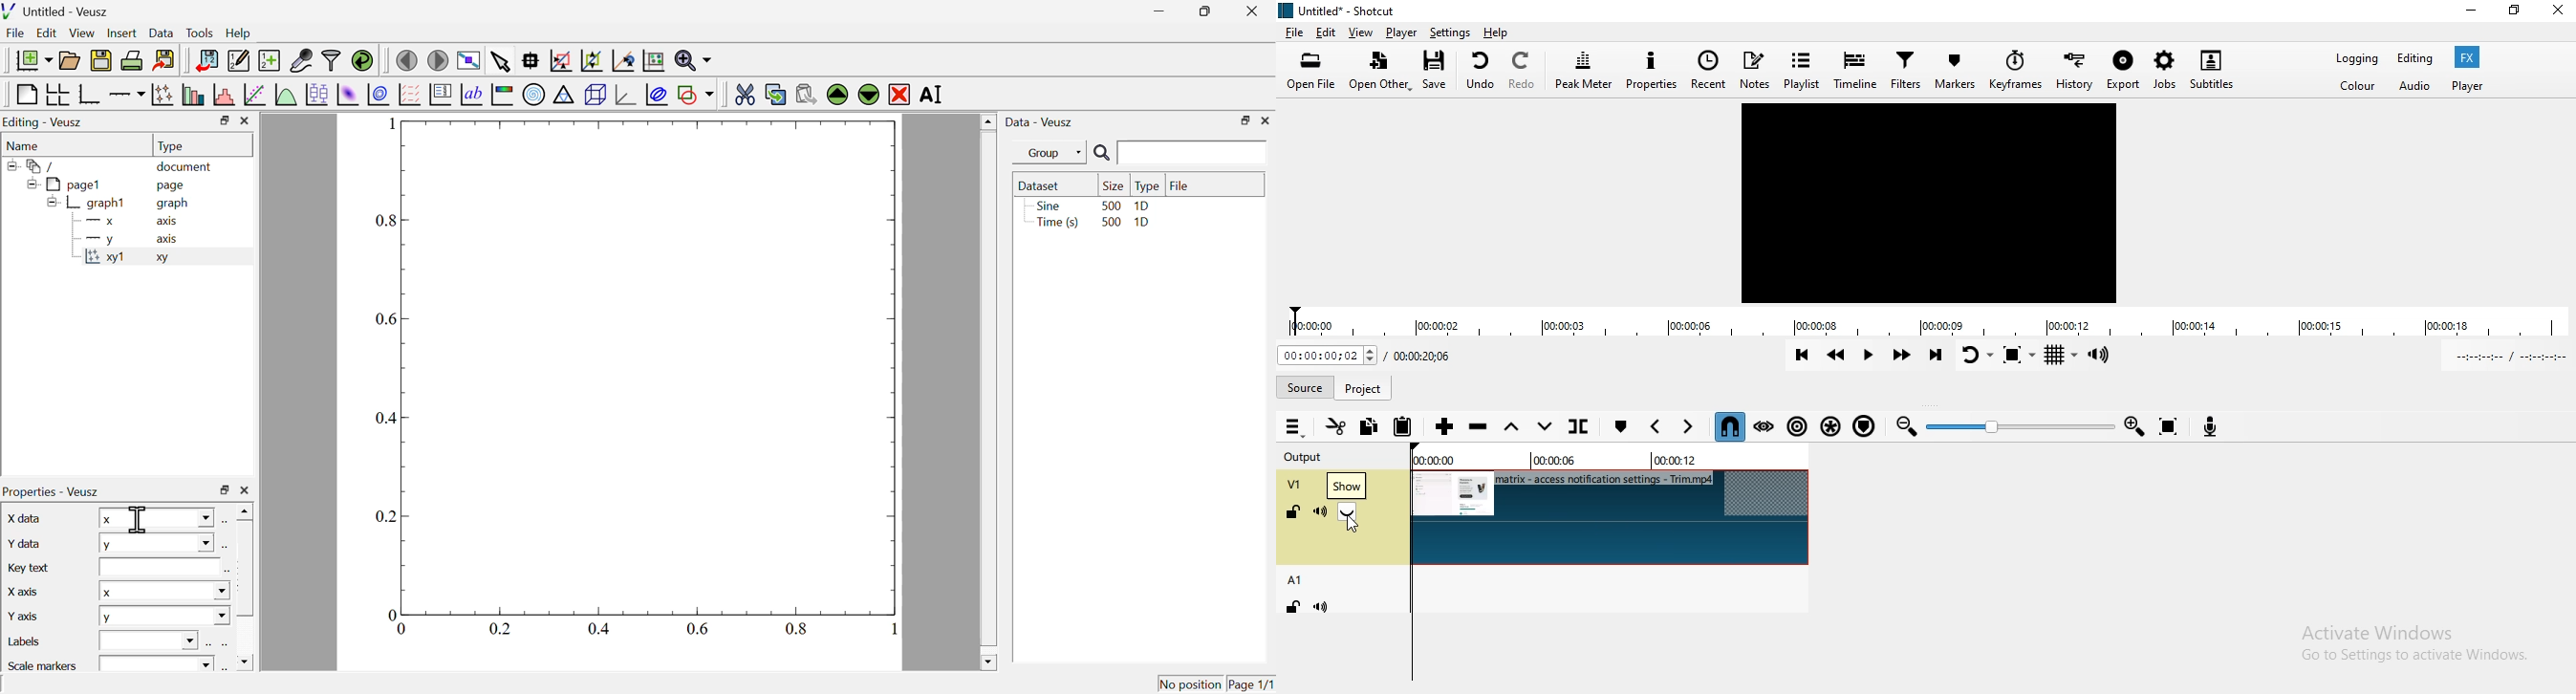 Image resolution: width=2576 pixels, height=700 pixels. Describe the element at coordinates (1155, 11) in the screenshot. I see `minimize` at that location.